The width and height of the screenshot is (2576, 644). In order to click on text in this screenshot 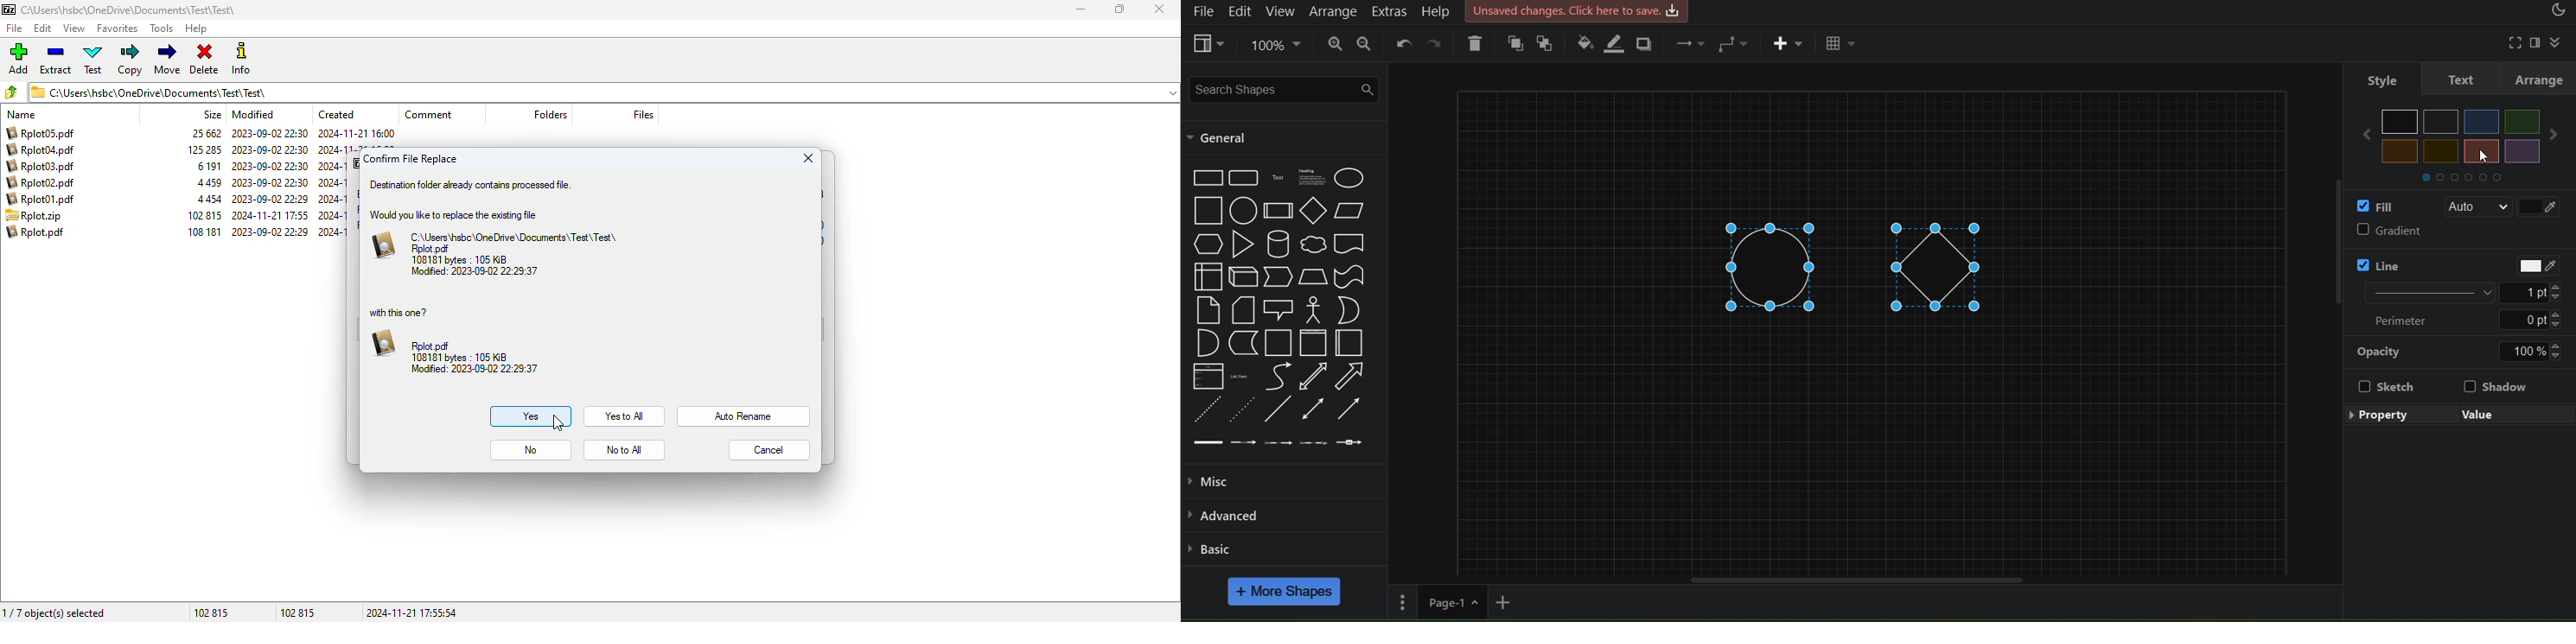, I will do `click(2457, 78)`.